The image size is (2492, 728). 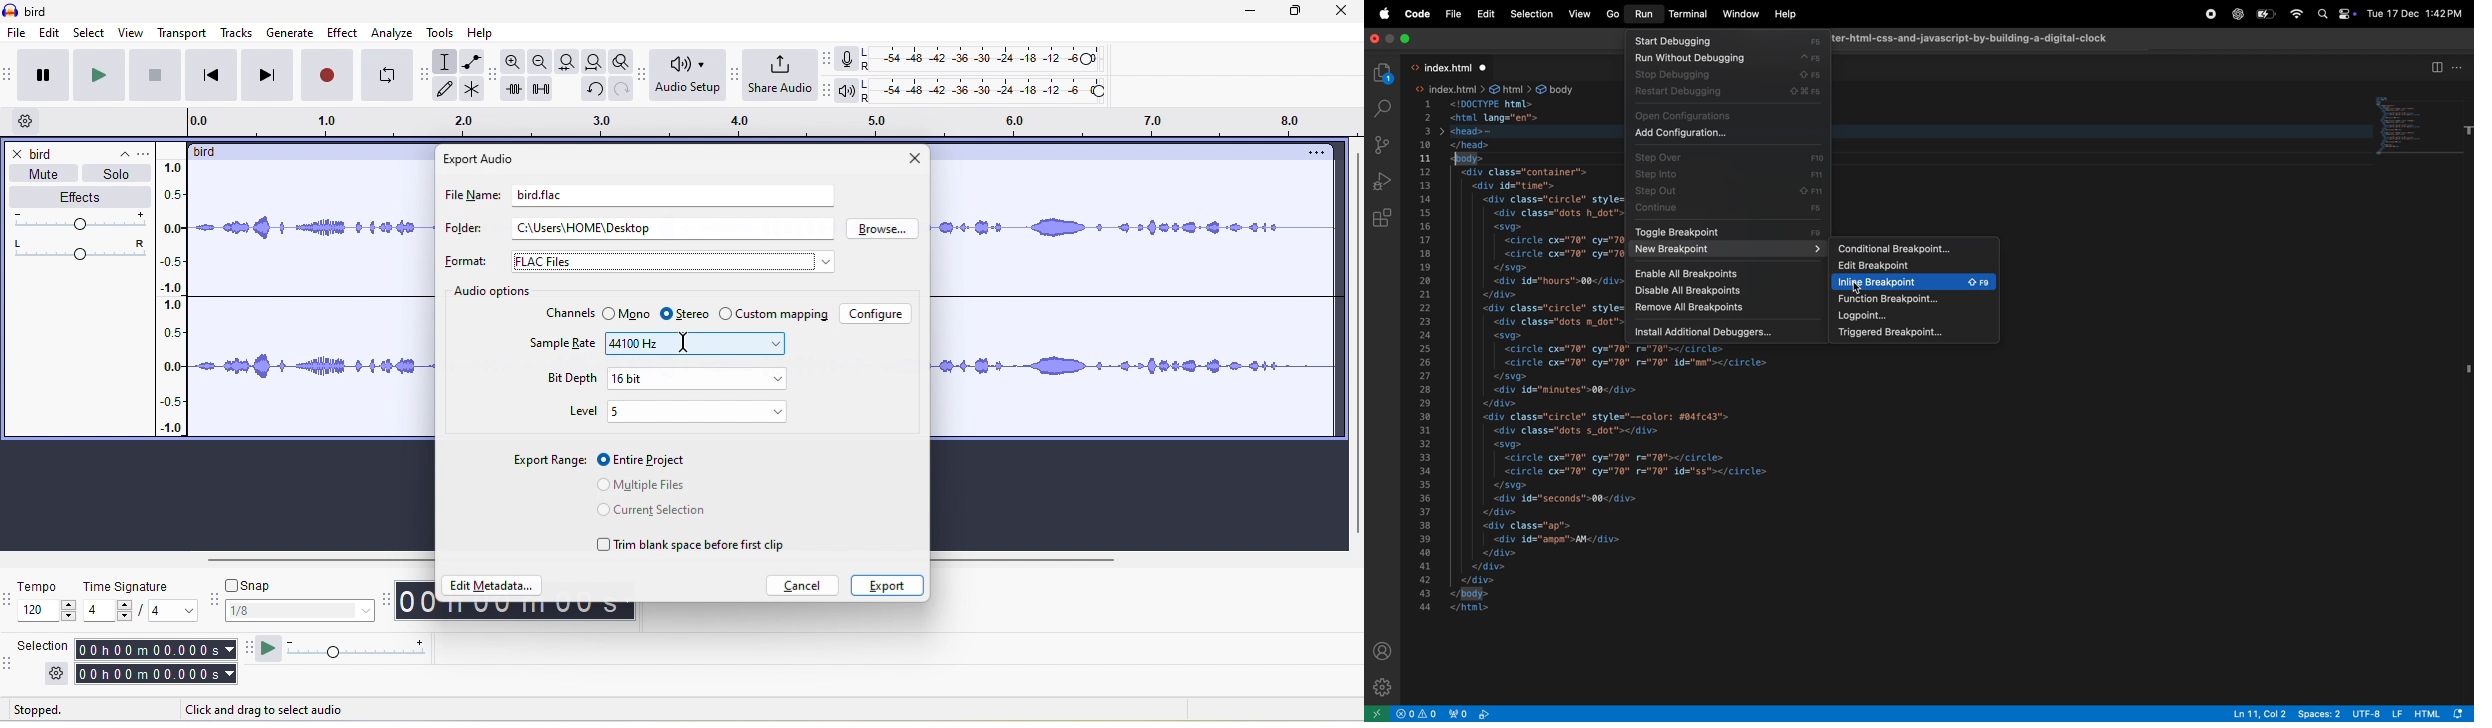 I want to click on cursor movement, so click(x=683, y=343).